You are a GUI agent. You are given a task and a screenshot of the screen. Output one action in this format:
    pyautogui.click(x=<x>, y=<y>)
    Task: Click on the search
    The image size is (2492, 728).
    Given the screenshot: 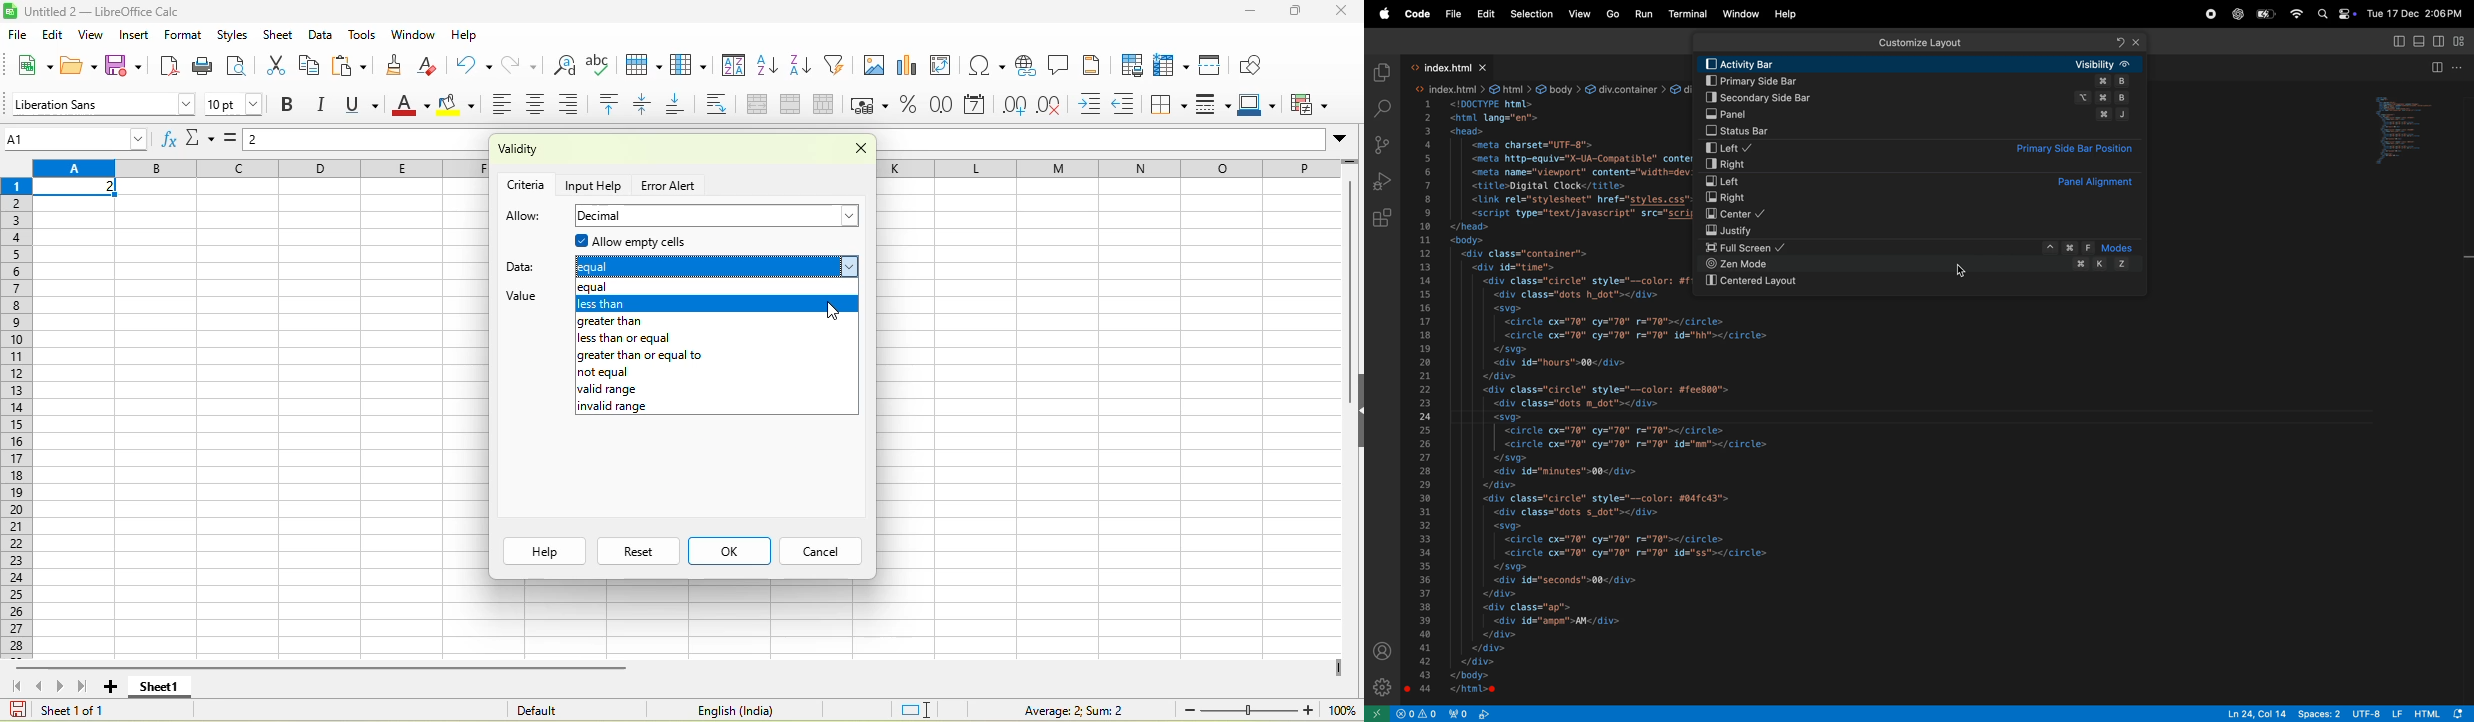 What is the action you would take?
    pyautogui.click(x=1381, y=108)
    